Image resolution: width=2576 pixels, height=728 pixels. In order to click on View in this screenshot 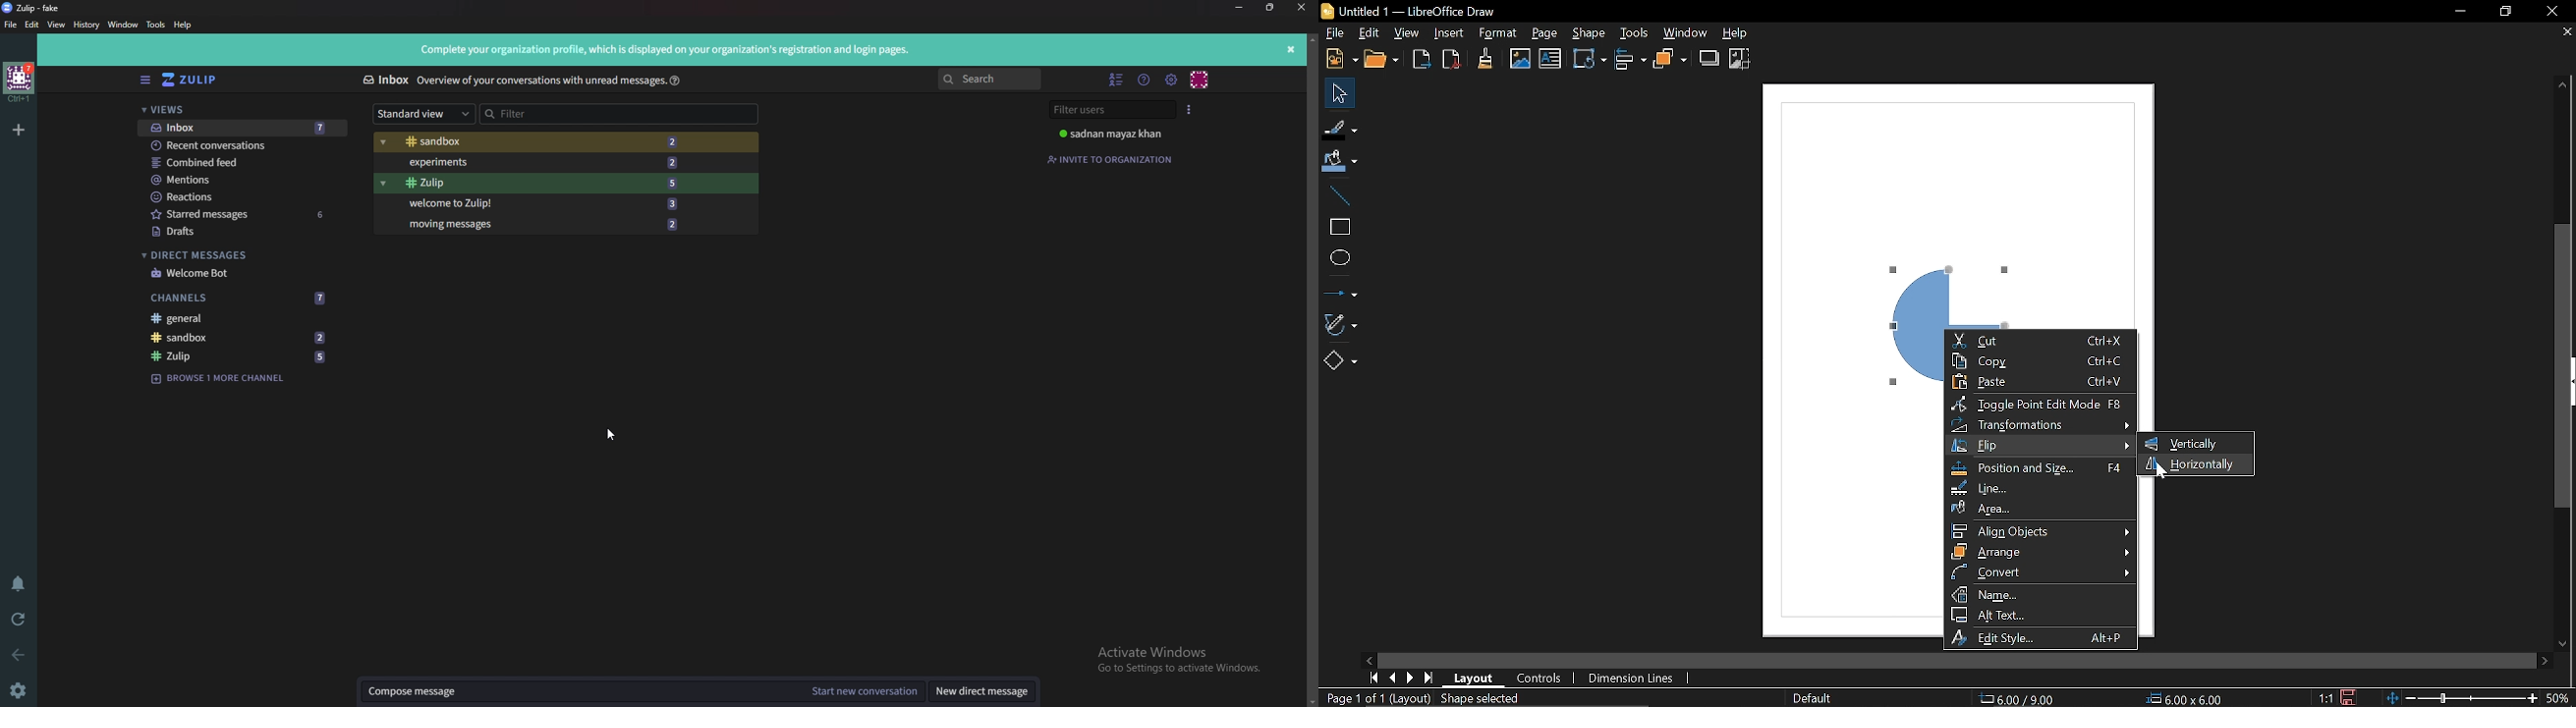, I will do `click(1408, 33)`.